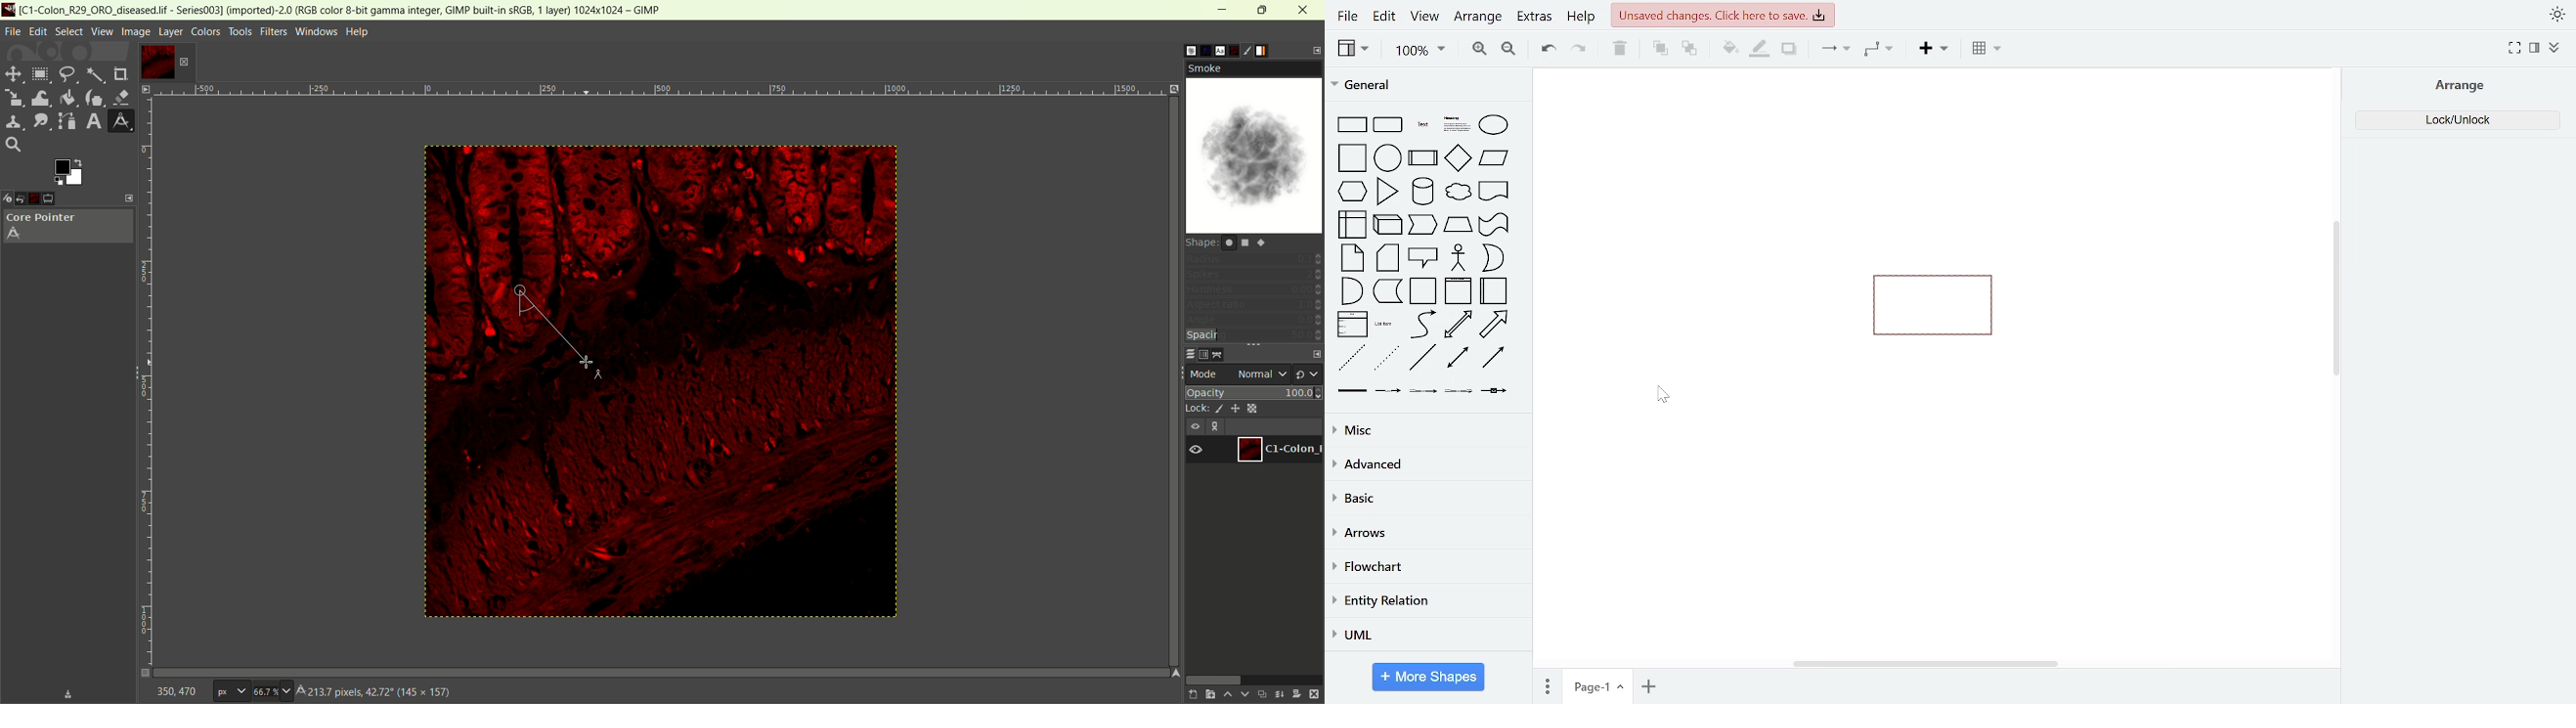  I want to click on duplicate layer, so click(1262, 694).